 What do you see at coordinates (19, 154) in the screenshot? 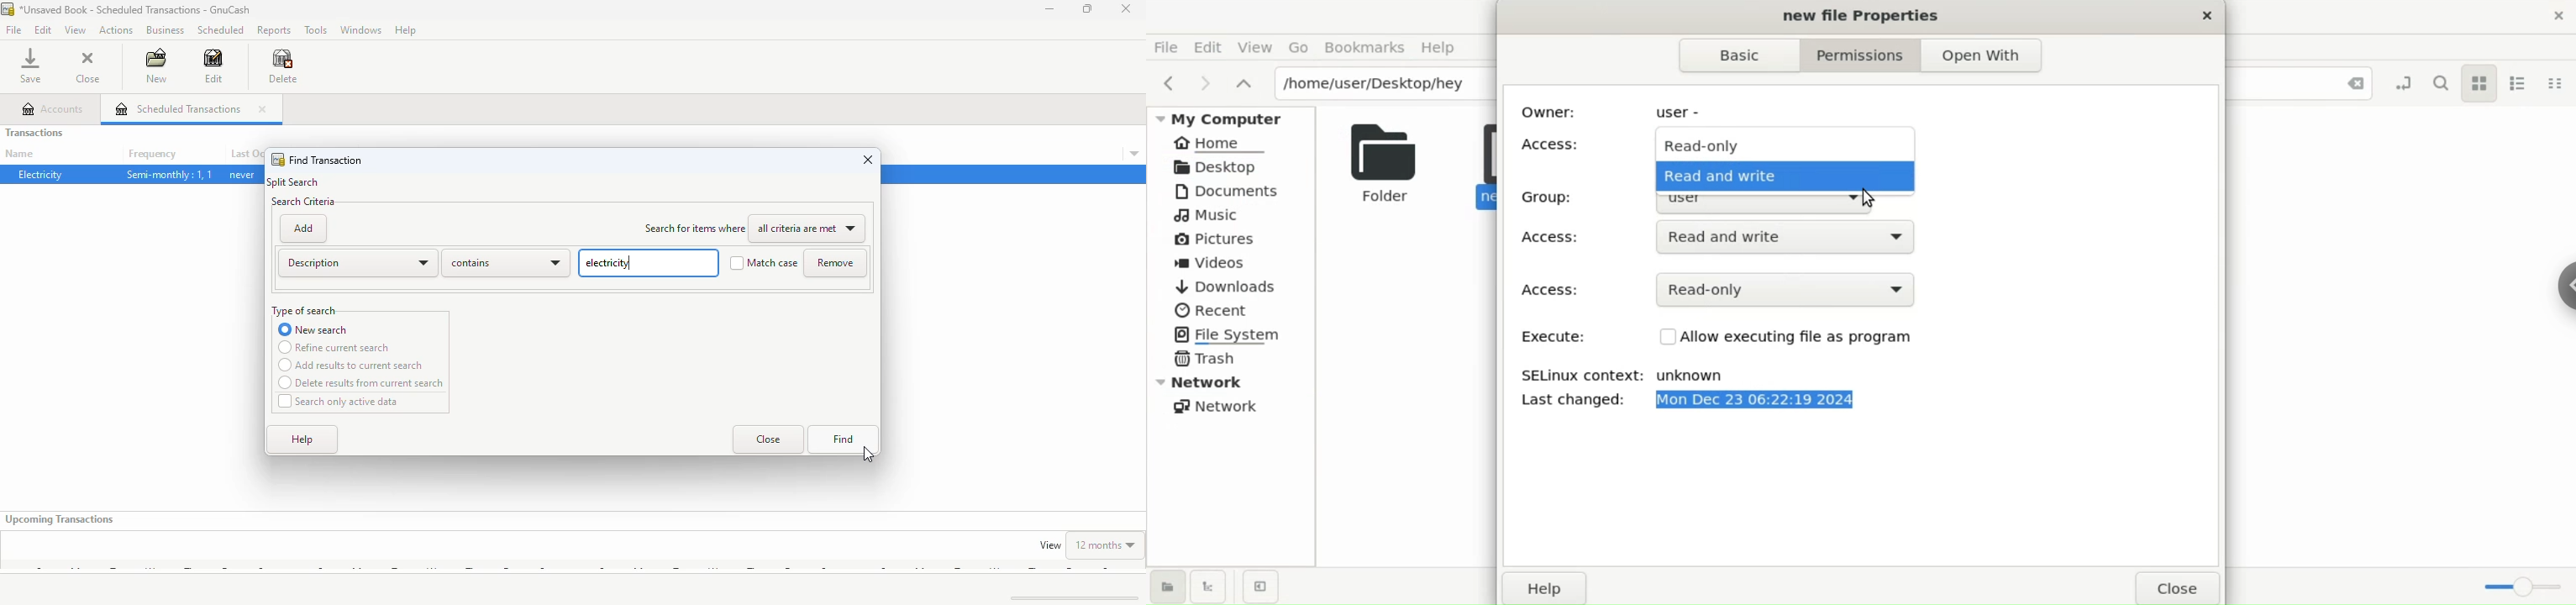
I see `name` at bounding box center [19, 154].